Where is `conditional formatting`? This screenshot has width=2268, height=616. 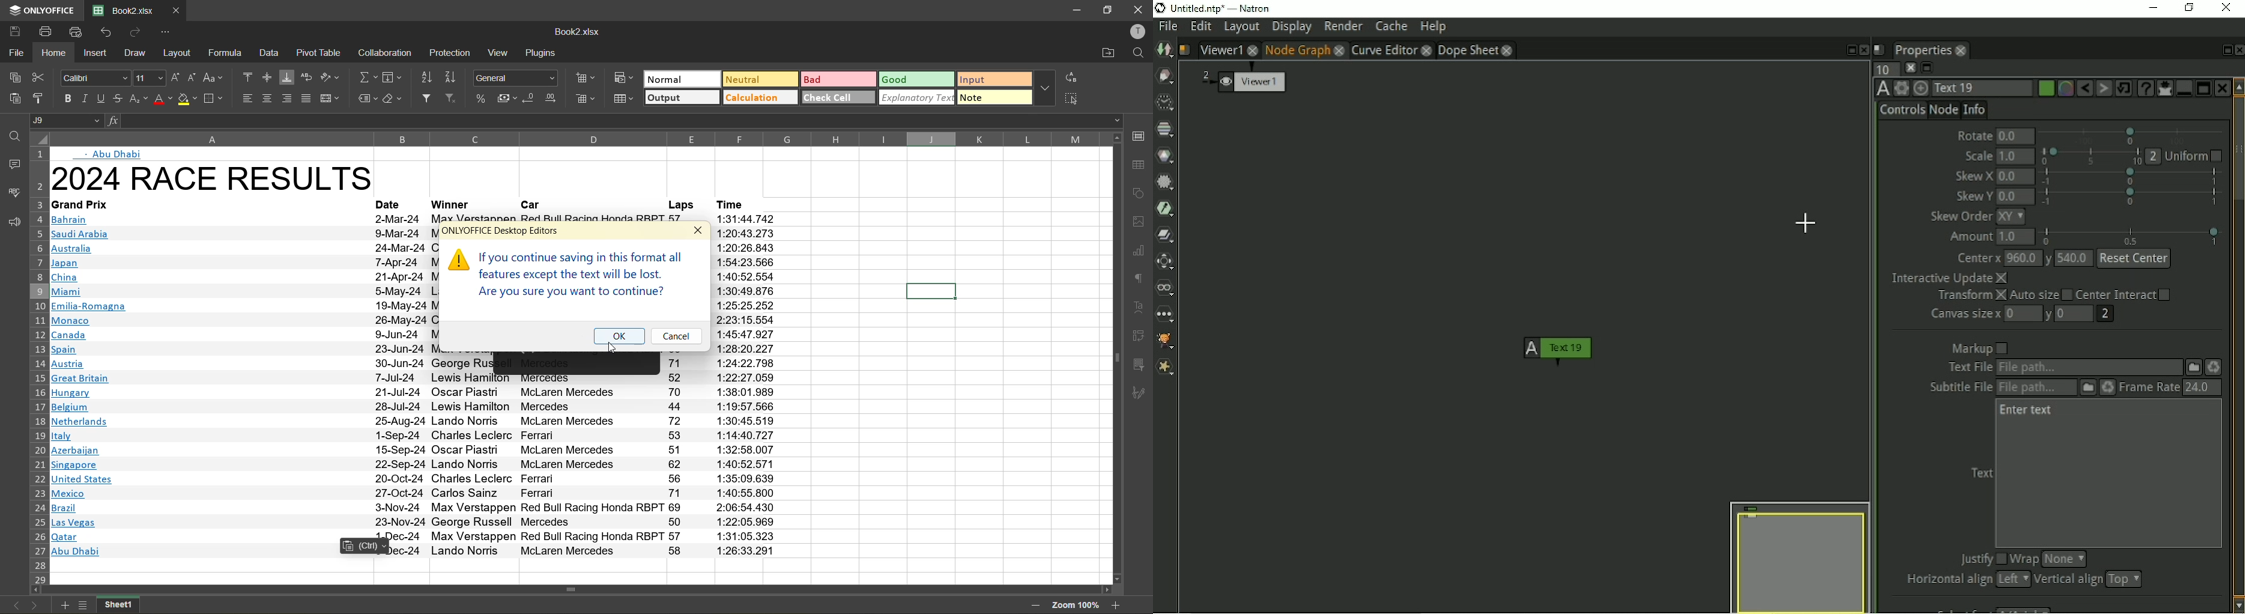 conditional formatting is located at coordinates (627, 78).